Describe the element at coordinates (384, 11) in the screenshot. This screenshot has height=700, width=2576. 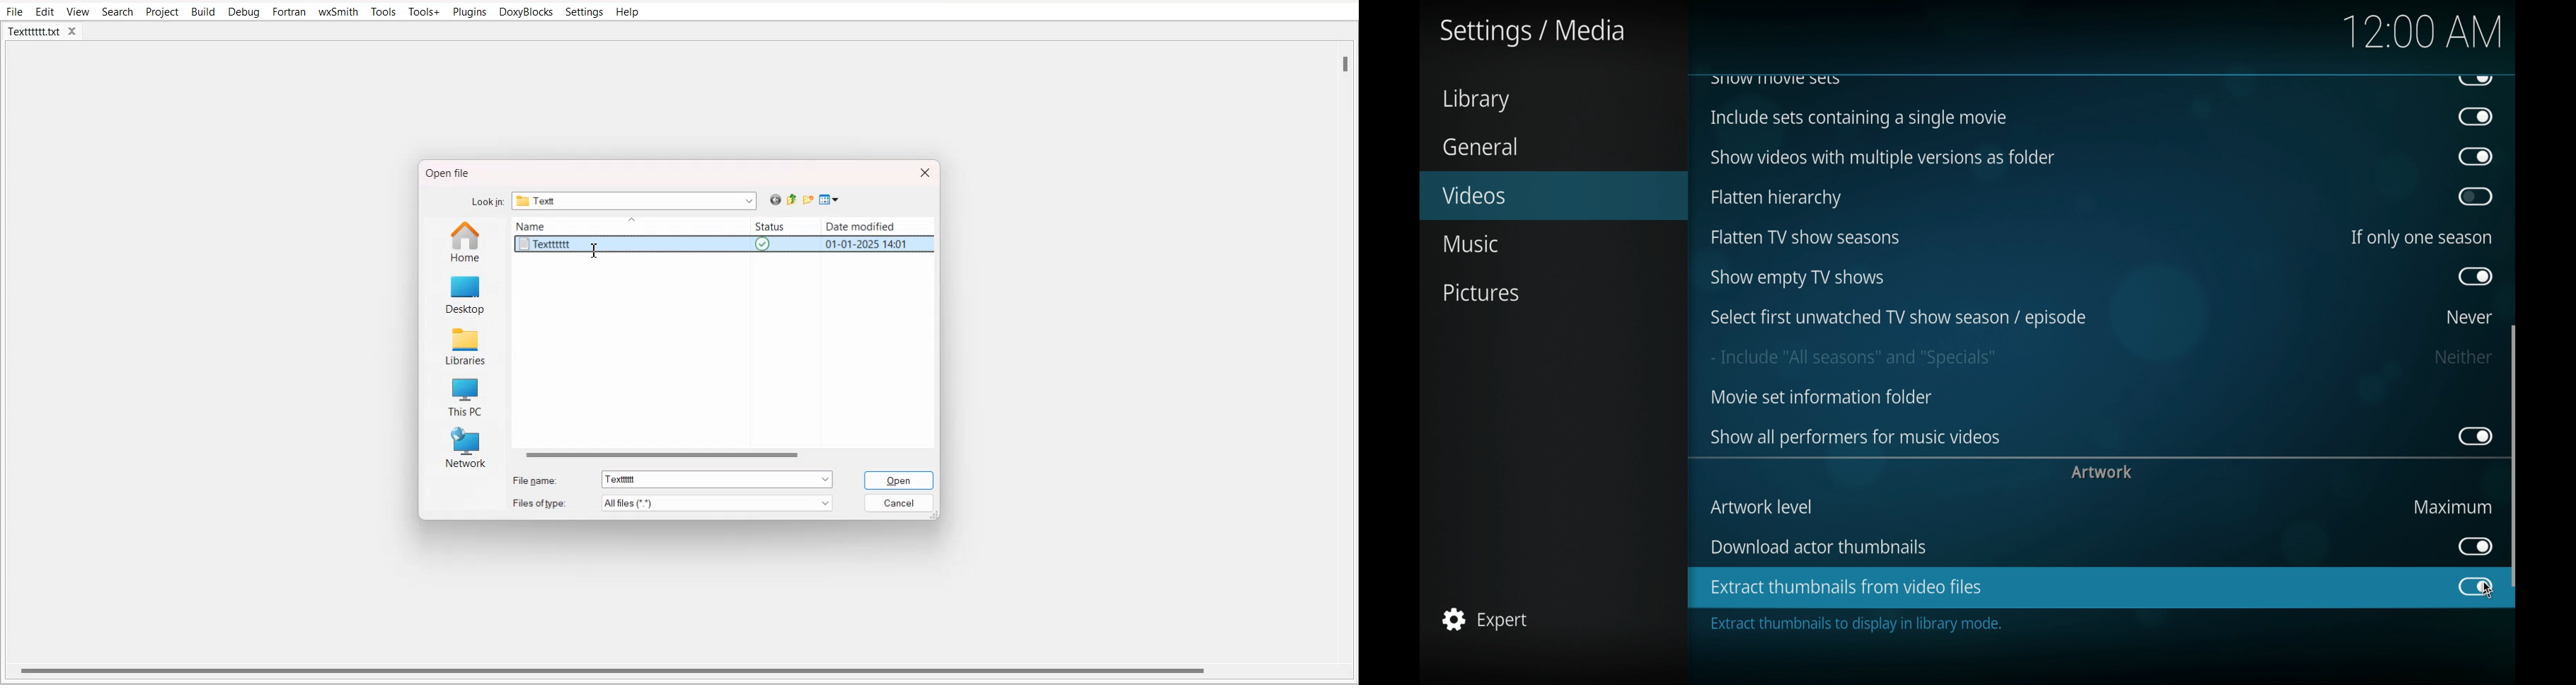
I see `Tools` at that location.